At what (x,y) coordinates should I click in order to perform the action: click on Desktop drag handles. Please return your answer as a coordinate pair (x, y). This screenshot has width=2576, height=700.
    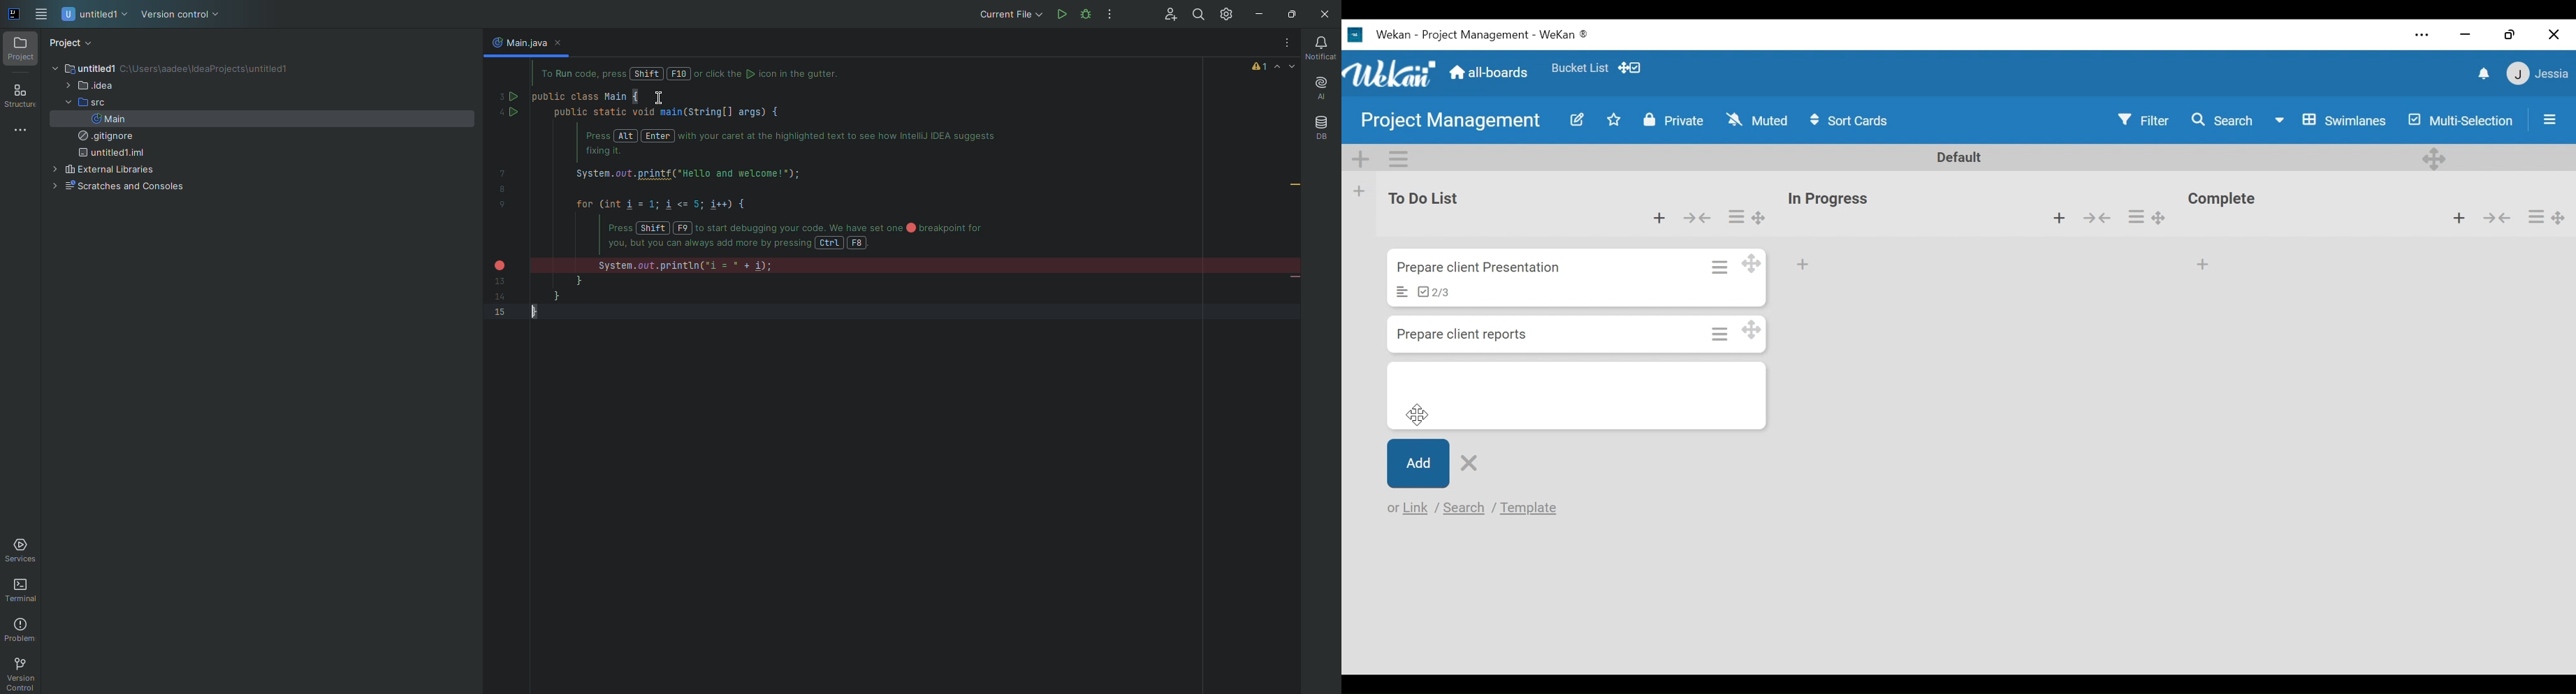
    Looking at the image, I should click on (1757, 218).